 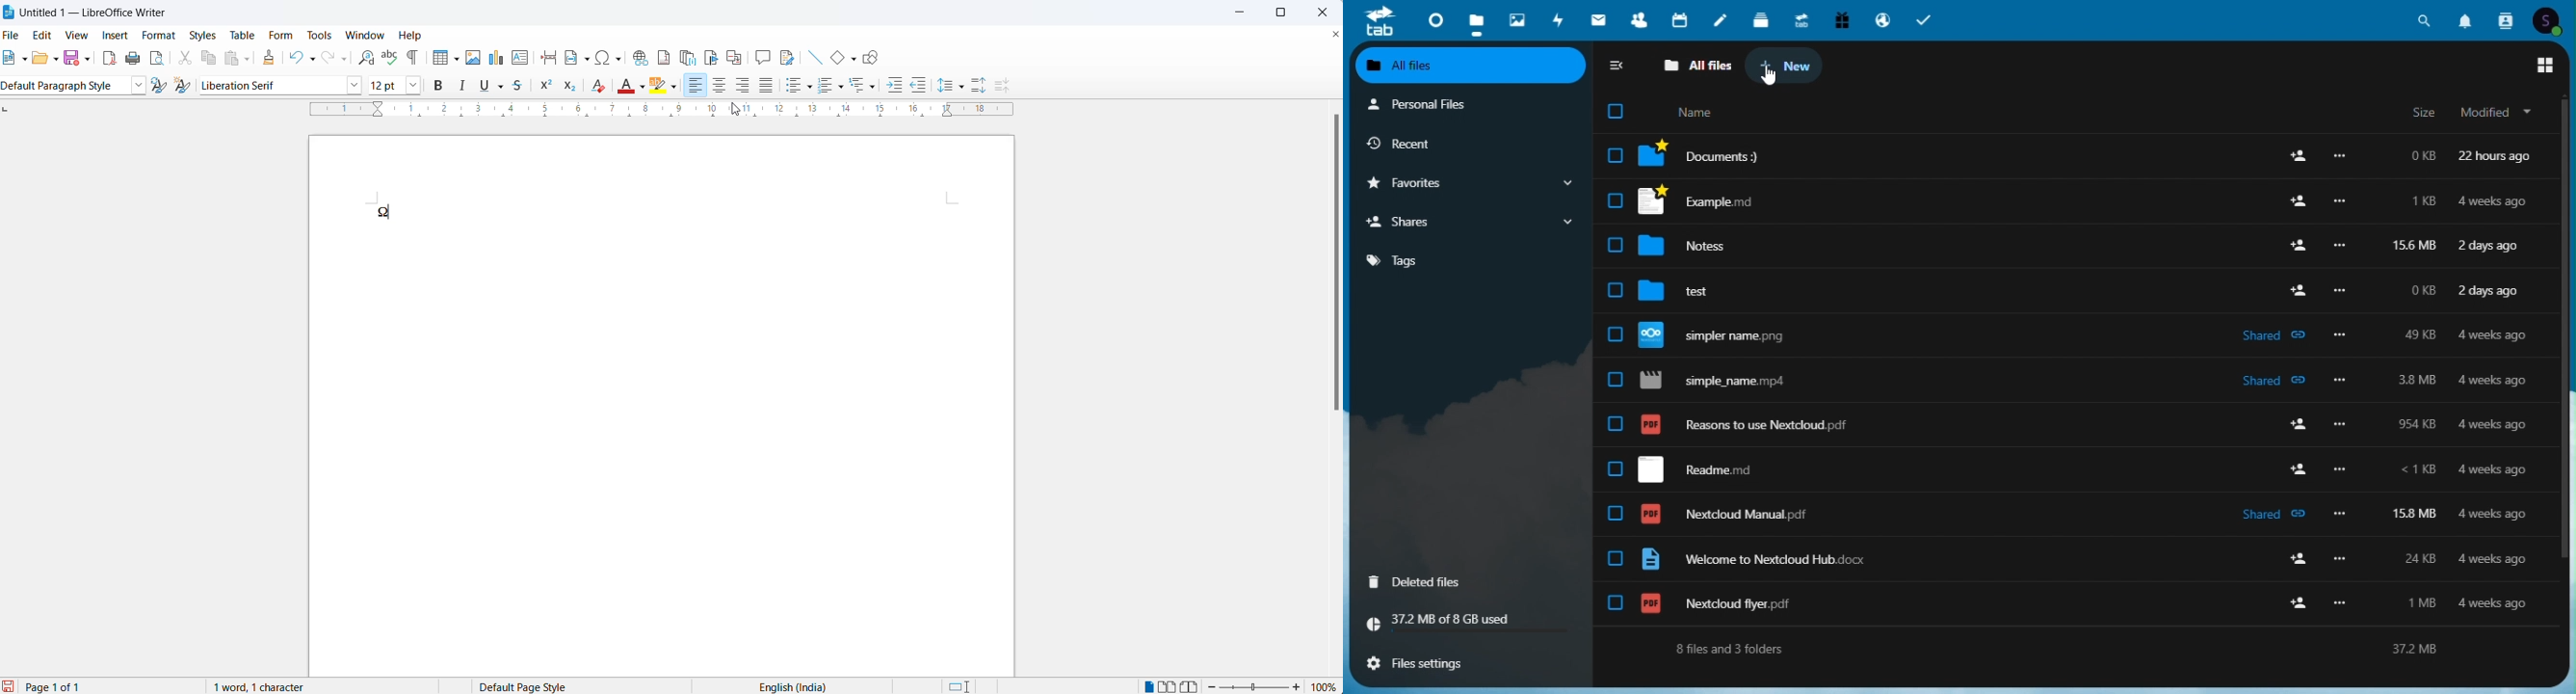 What do you see at coordinates (1597, 19) in the screenshot?
I see `Mail` at bounding box center [1597, 19].